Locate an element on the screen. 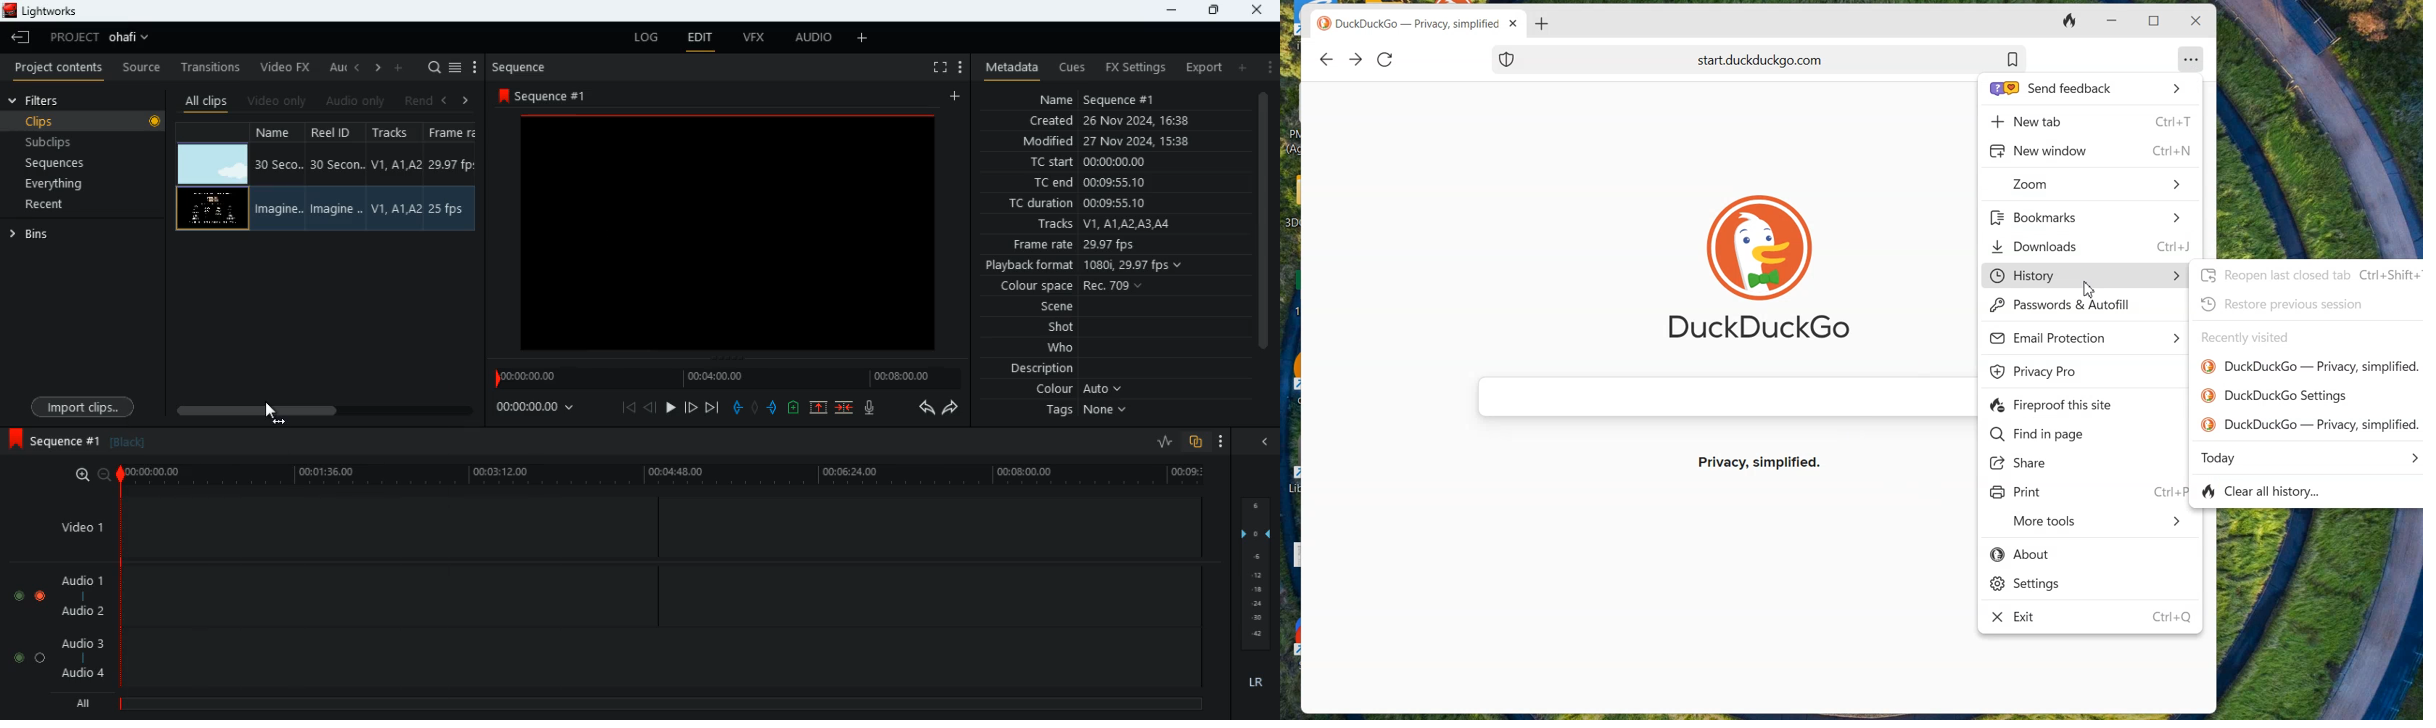 This screenshot has height=728, width=2436. clips is located at coordinates (98, 122).